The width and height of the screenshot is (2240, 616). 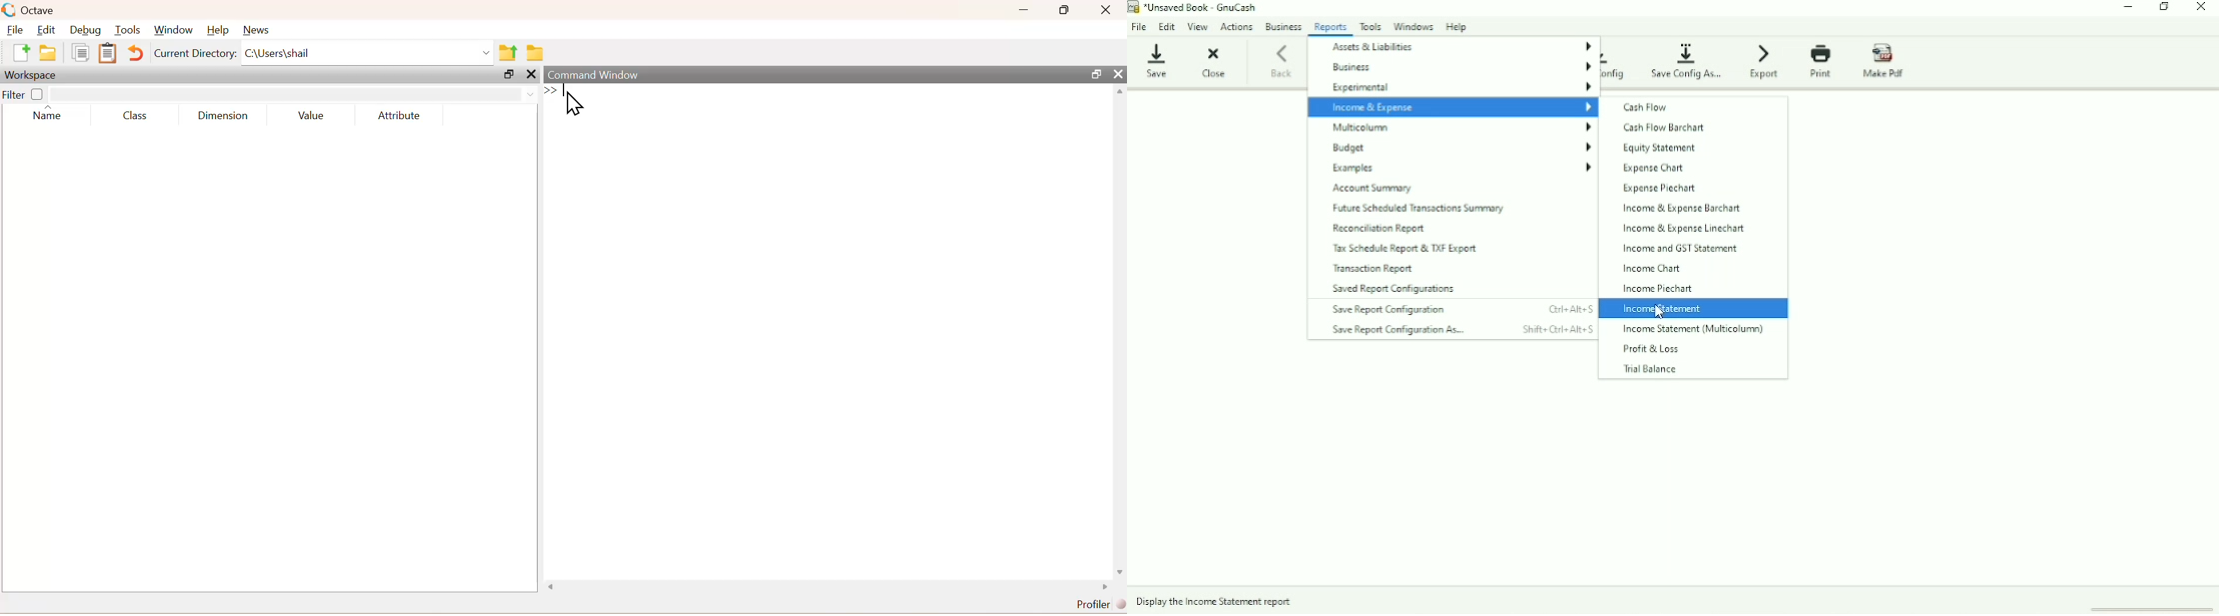 What do you see at coordinates (1461, 47) in the screenshot?
I see `Assets & Liabilities` at bounding box center [1461, 47].